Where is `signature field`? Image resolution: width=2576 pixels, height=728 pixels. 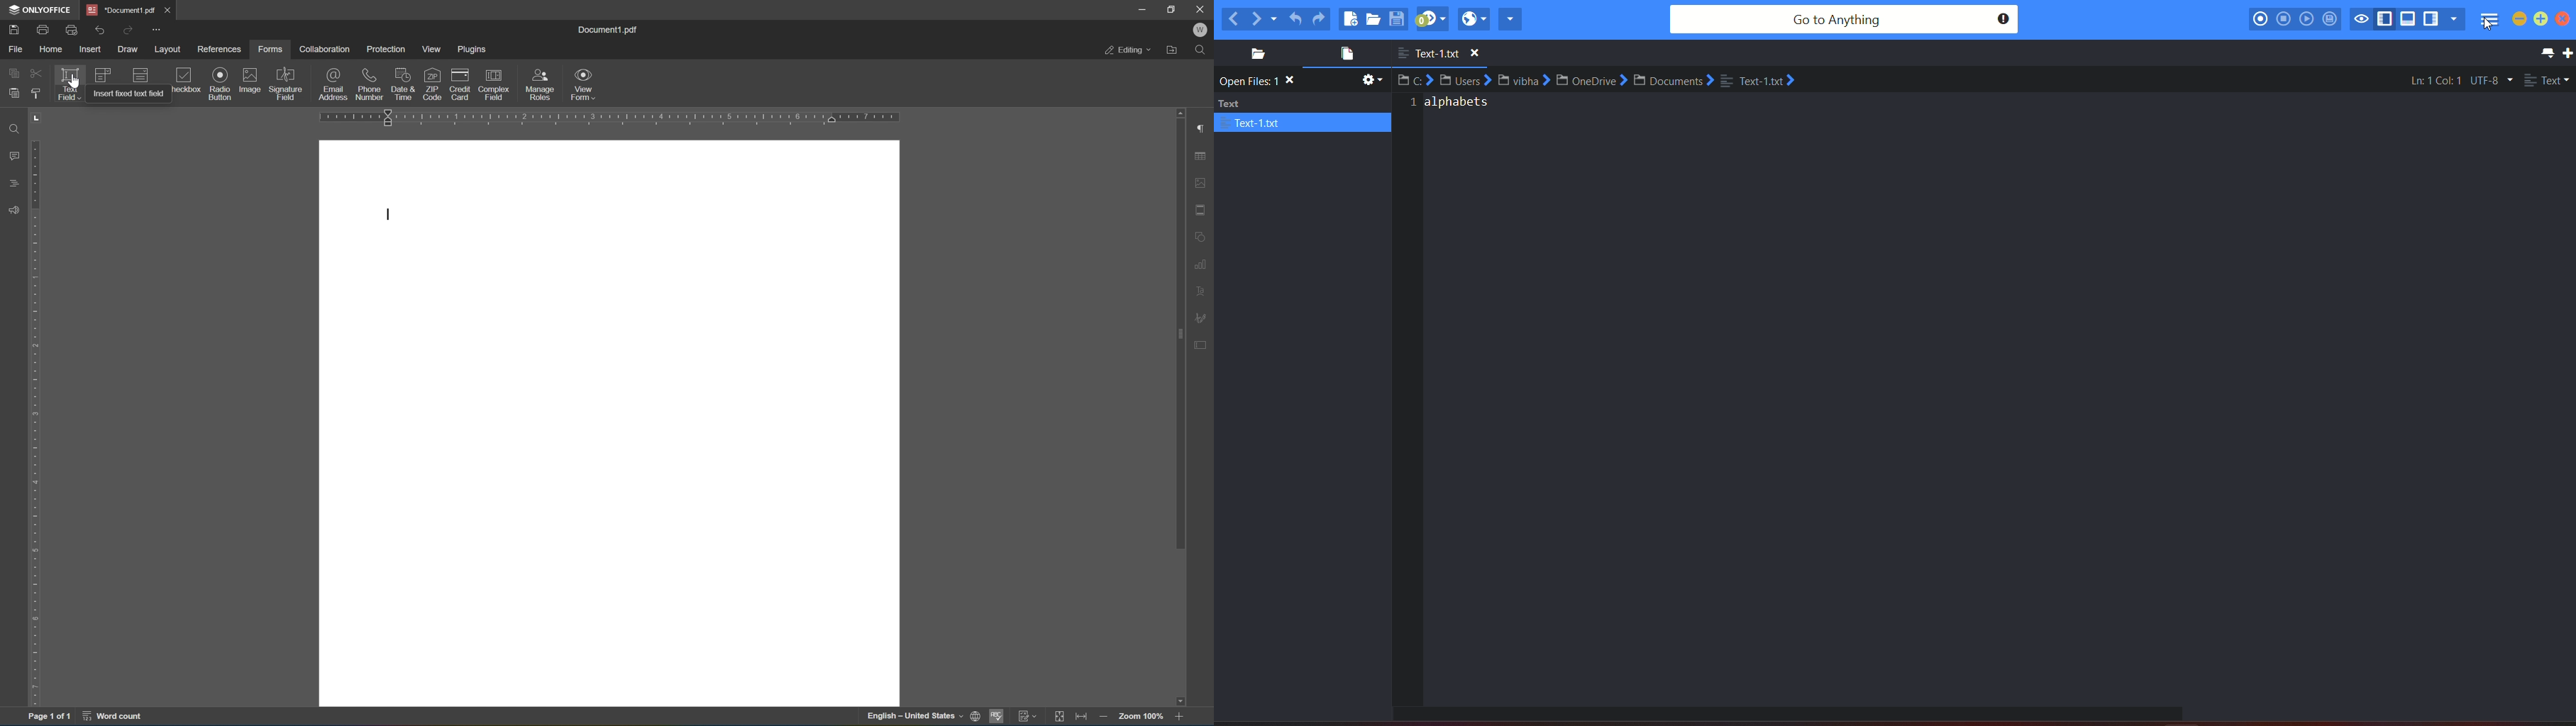 signature field is located at coordinates (286, 84).